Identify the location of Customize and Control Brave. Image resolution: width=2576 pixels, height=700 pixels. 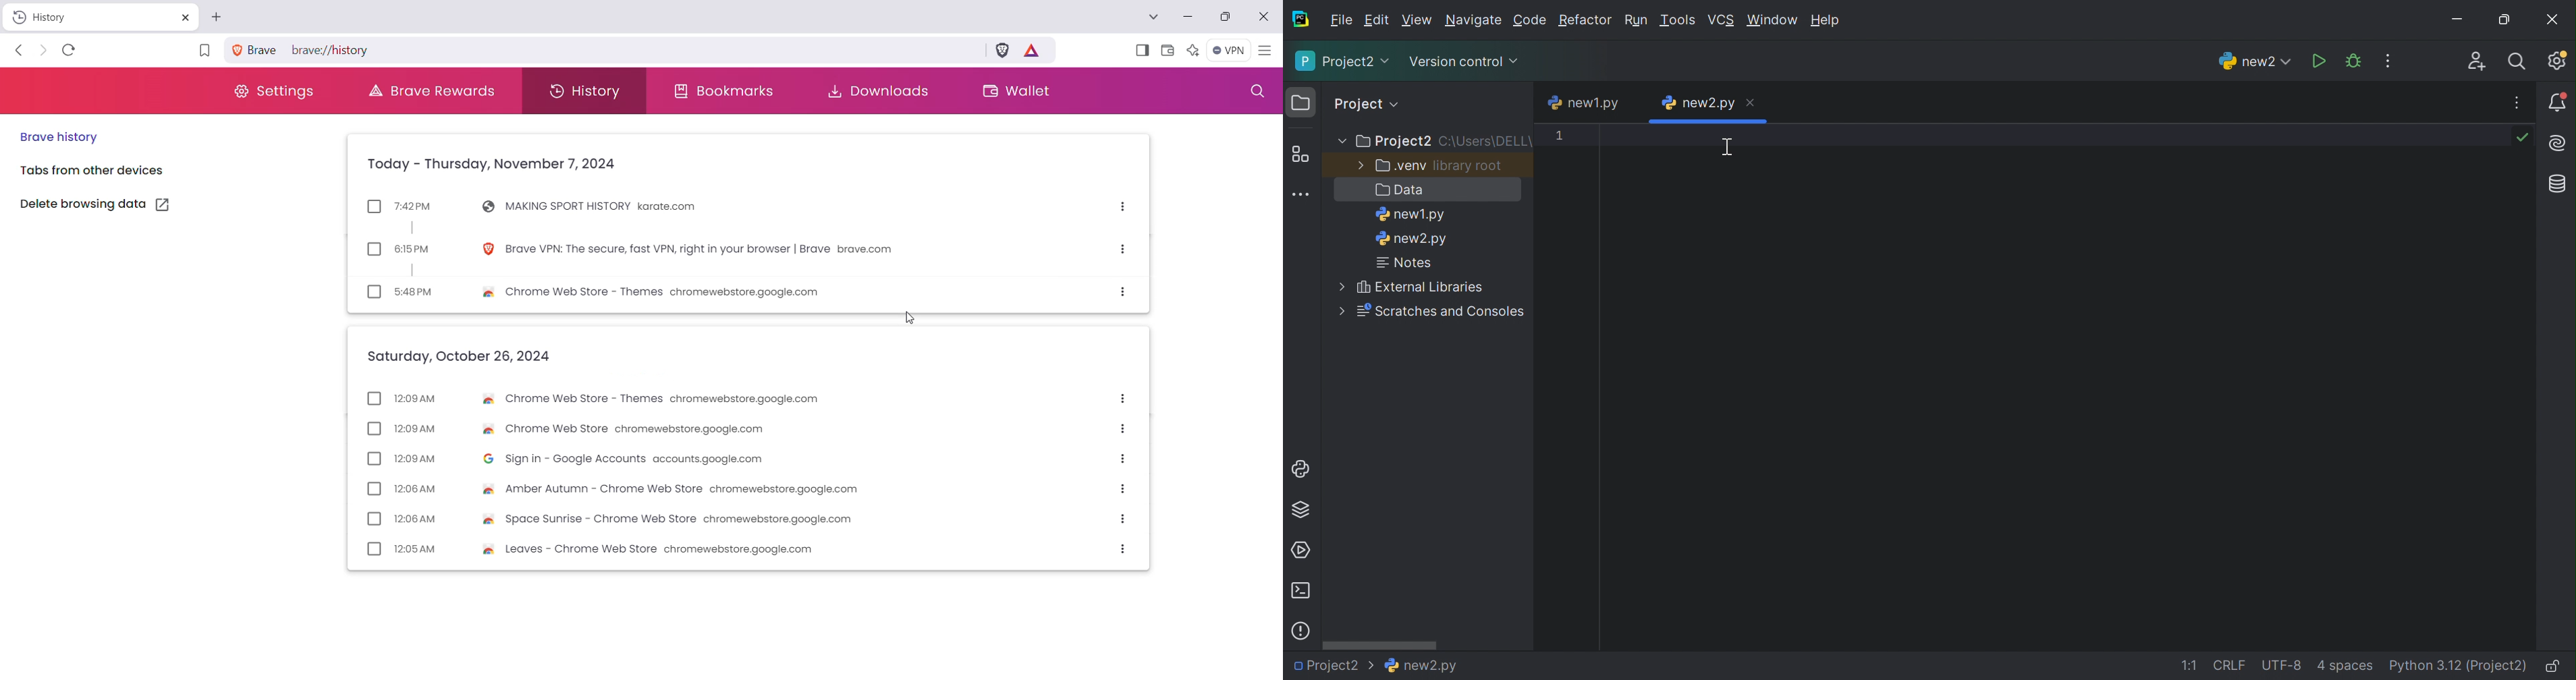
(1266, 51).